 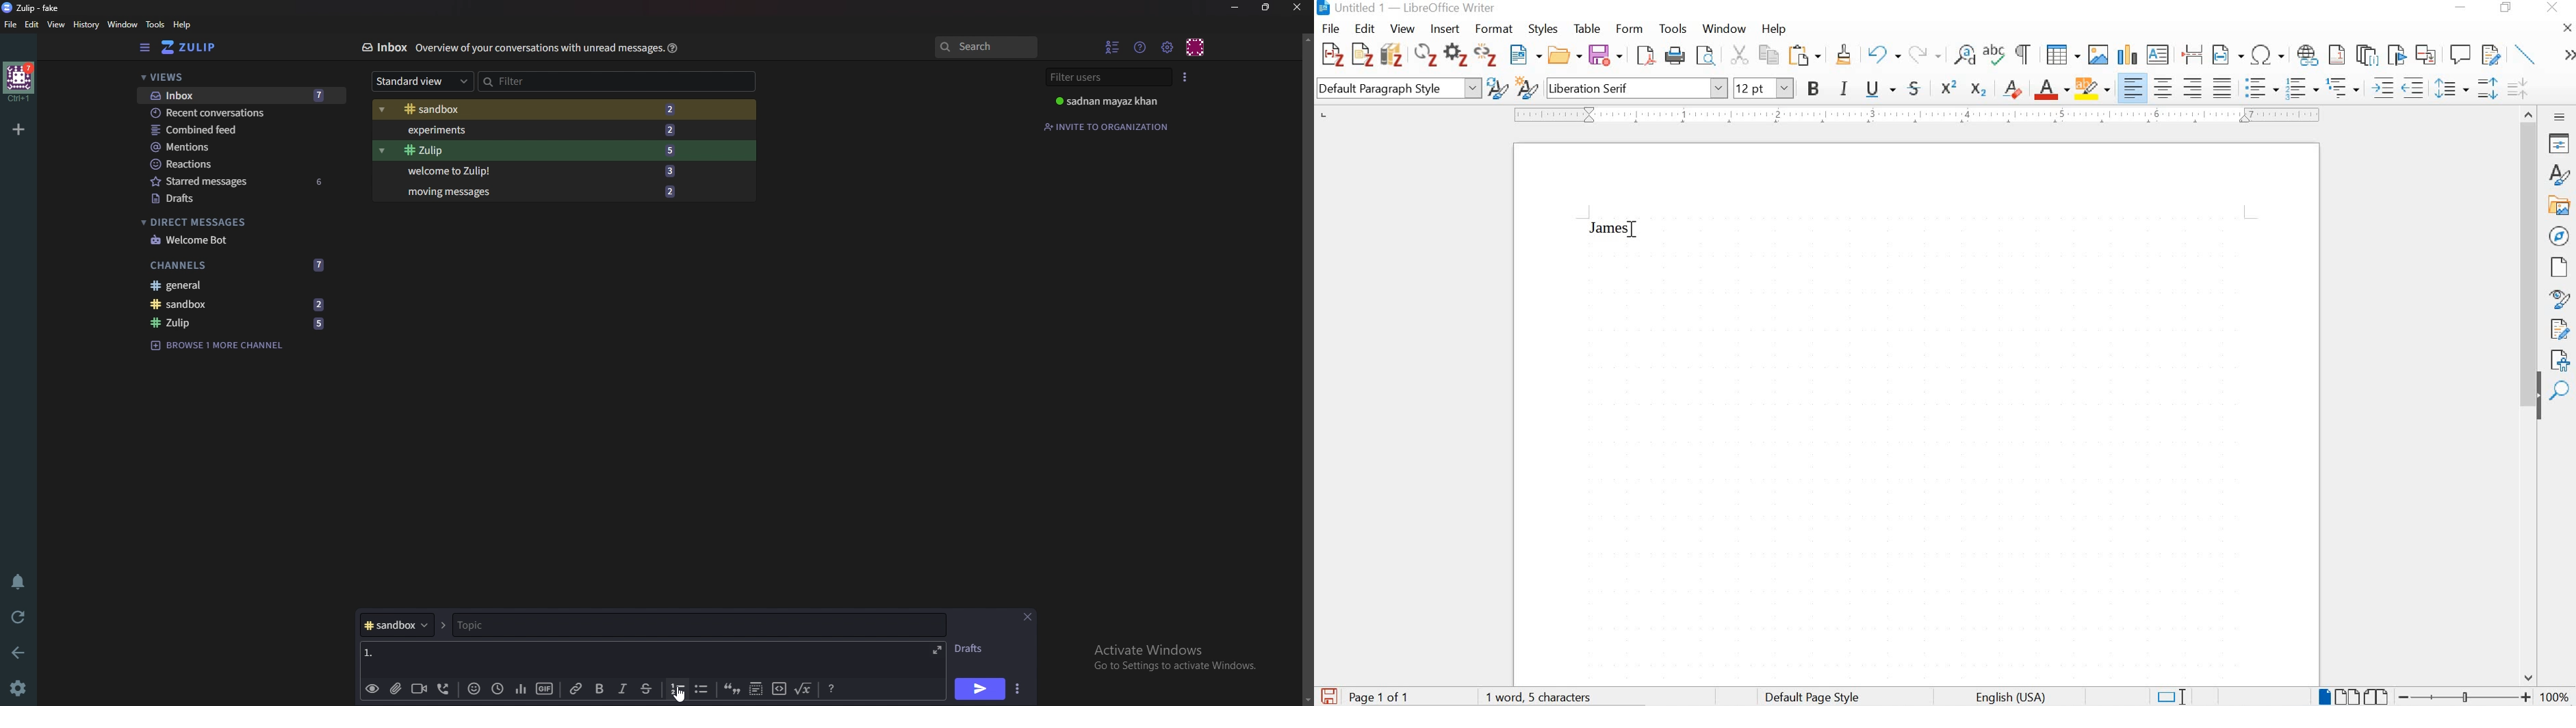 What do you see at coordinates (541, 129) in the screenshot?
I see `Experiments` at bounding box center [541, 129].